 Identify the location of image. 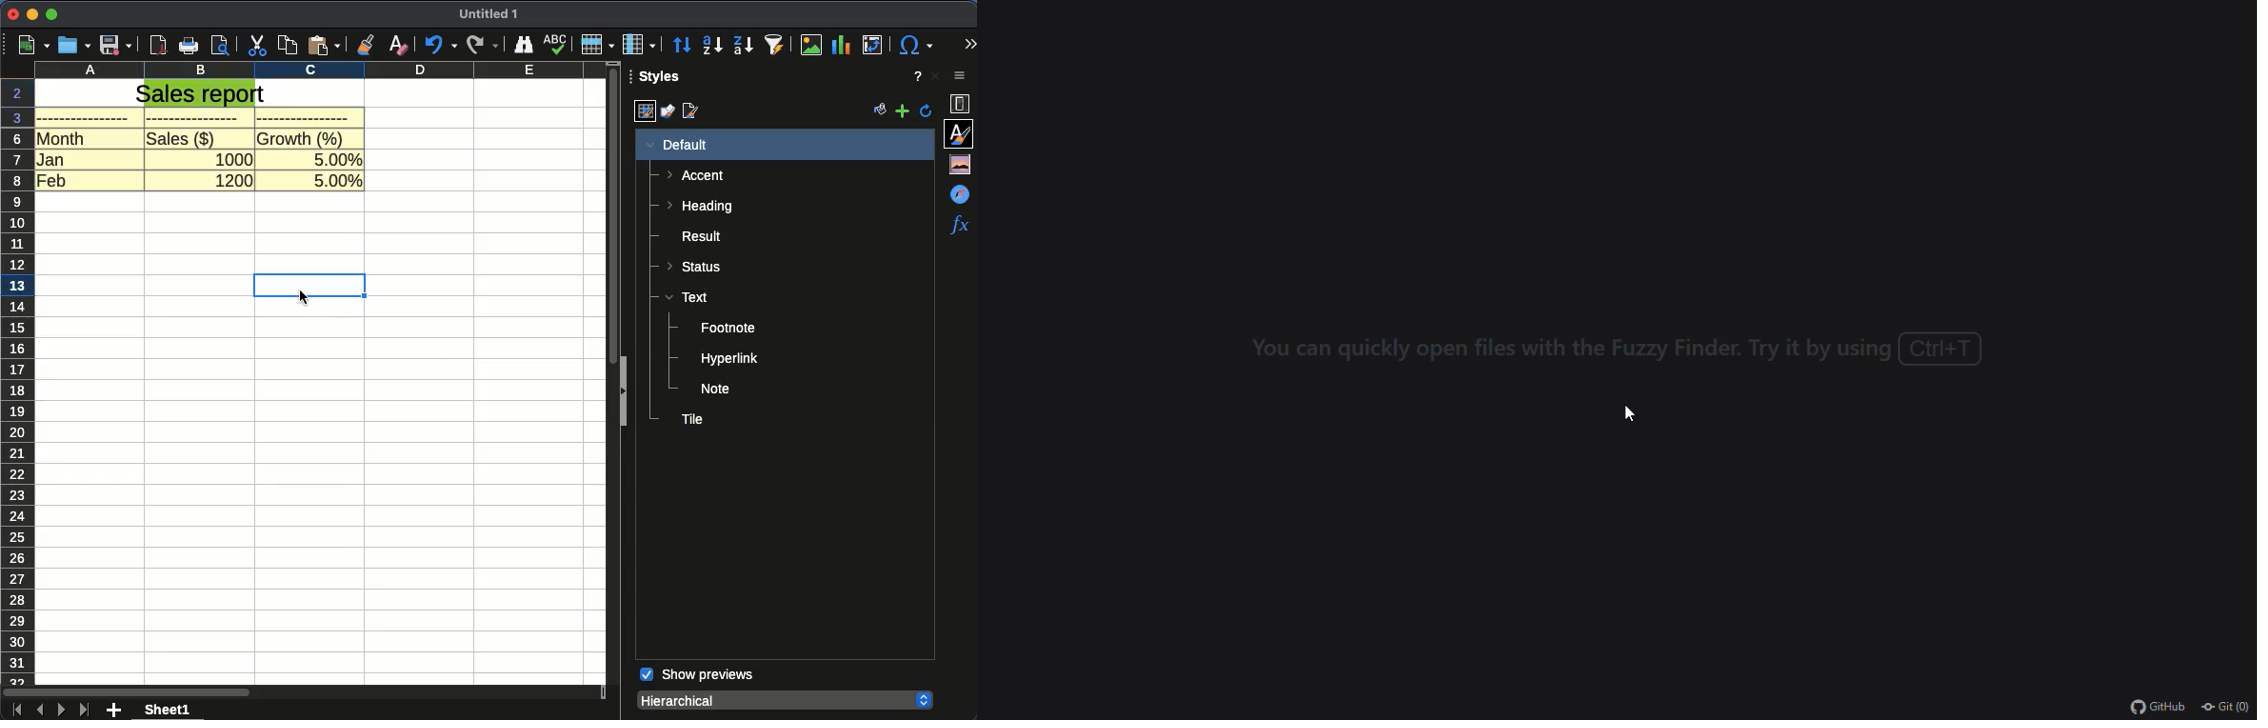
(813, 45).